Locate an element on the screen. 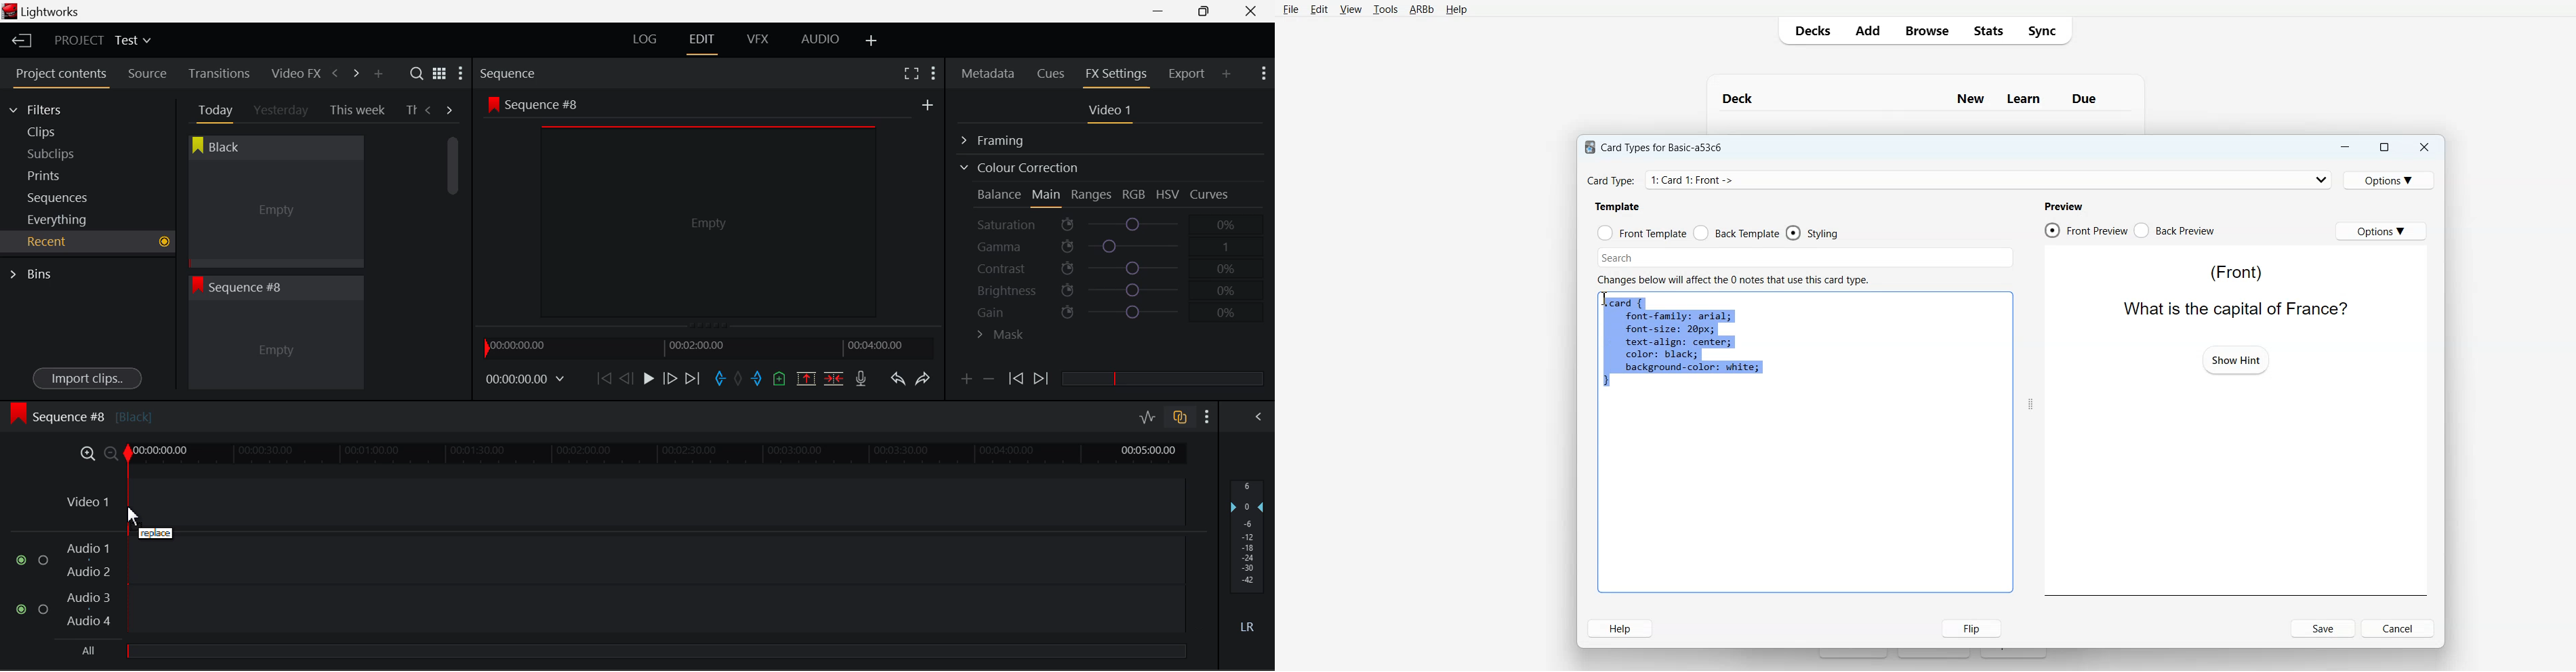 The width and height of the screenshot is (2576, 672). Help is located at coordinates (1620, 628).